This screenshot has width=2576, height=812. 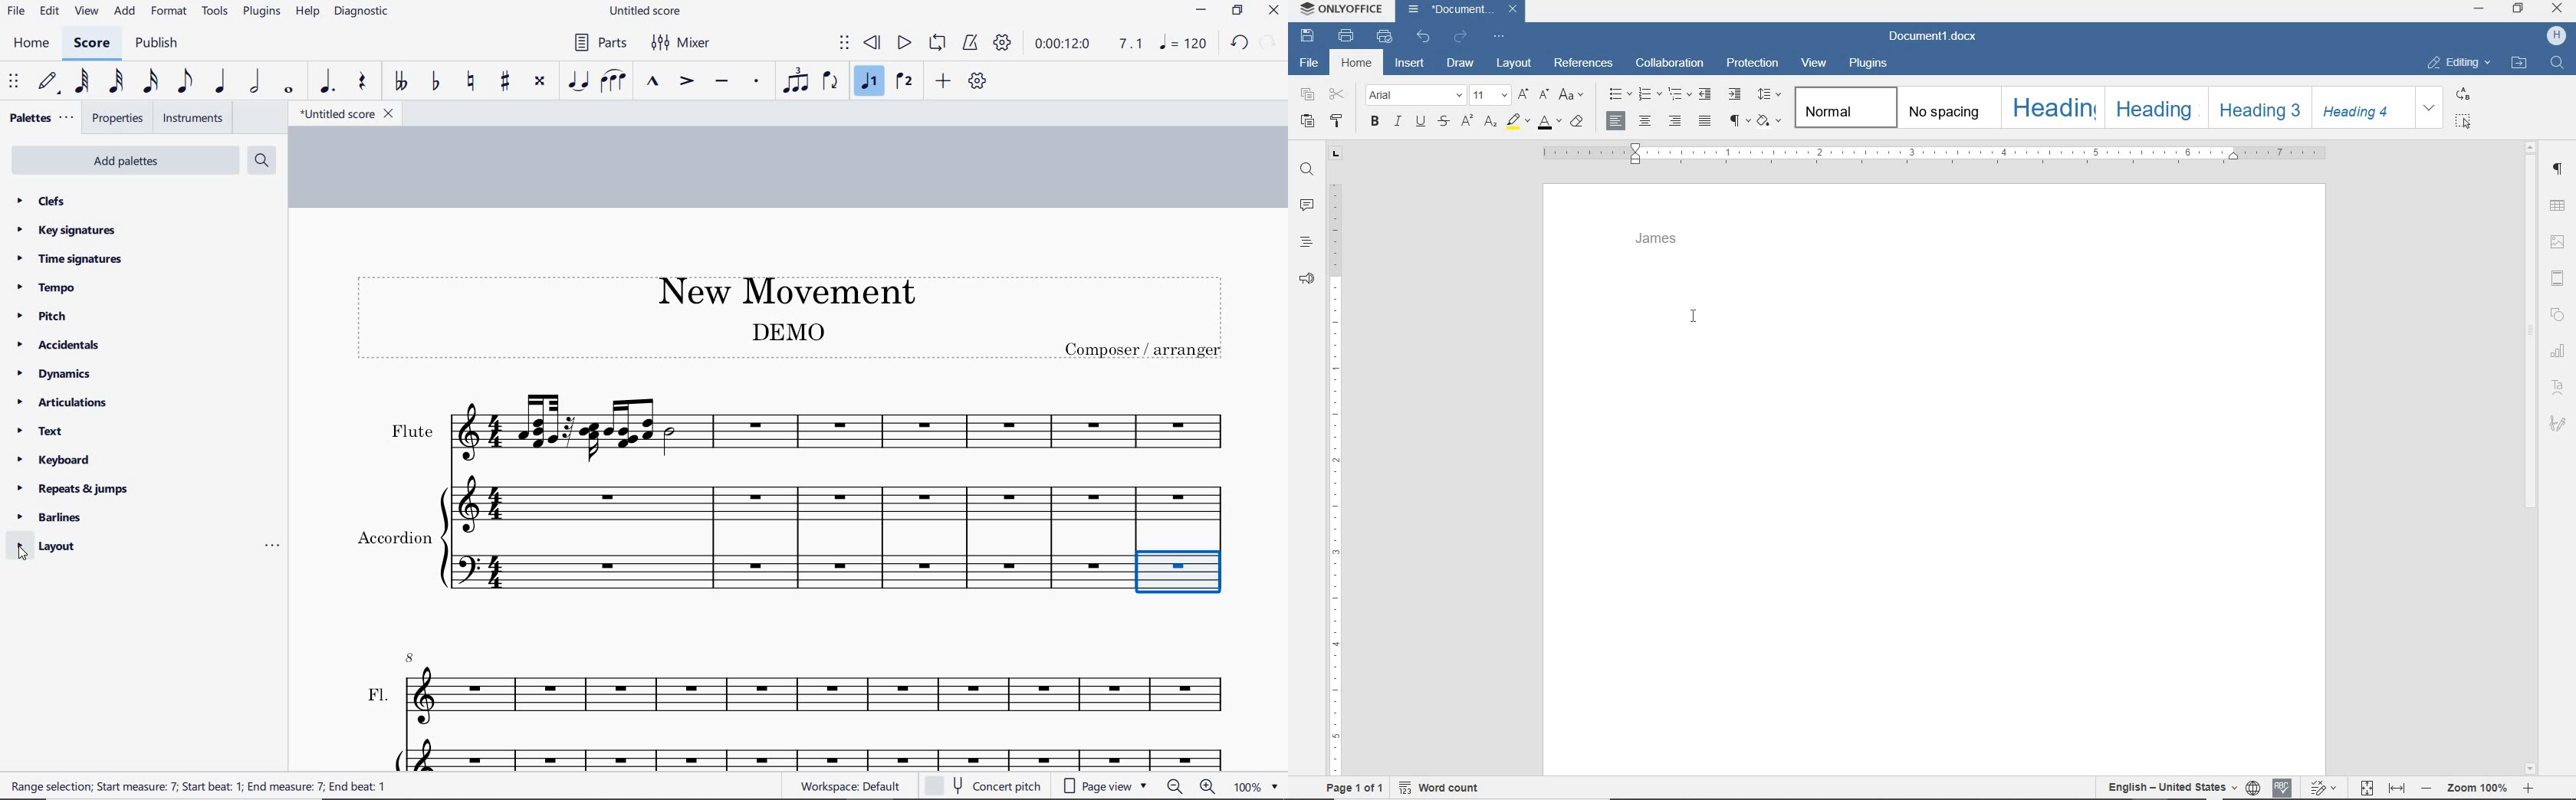 What do you see at coordinates (1415, 96) in the screenshot?
I see `font ` at bounding box center [1415, 96].